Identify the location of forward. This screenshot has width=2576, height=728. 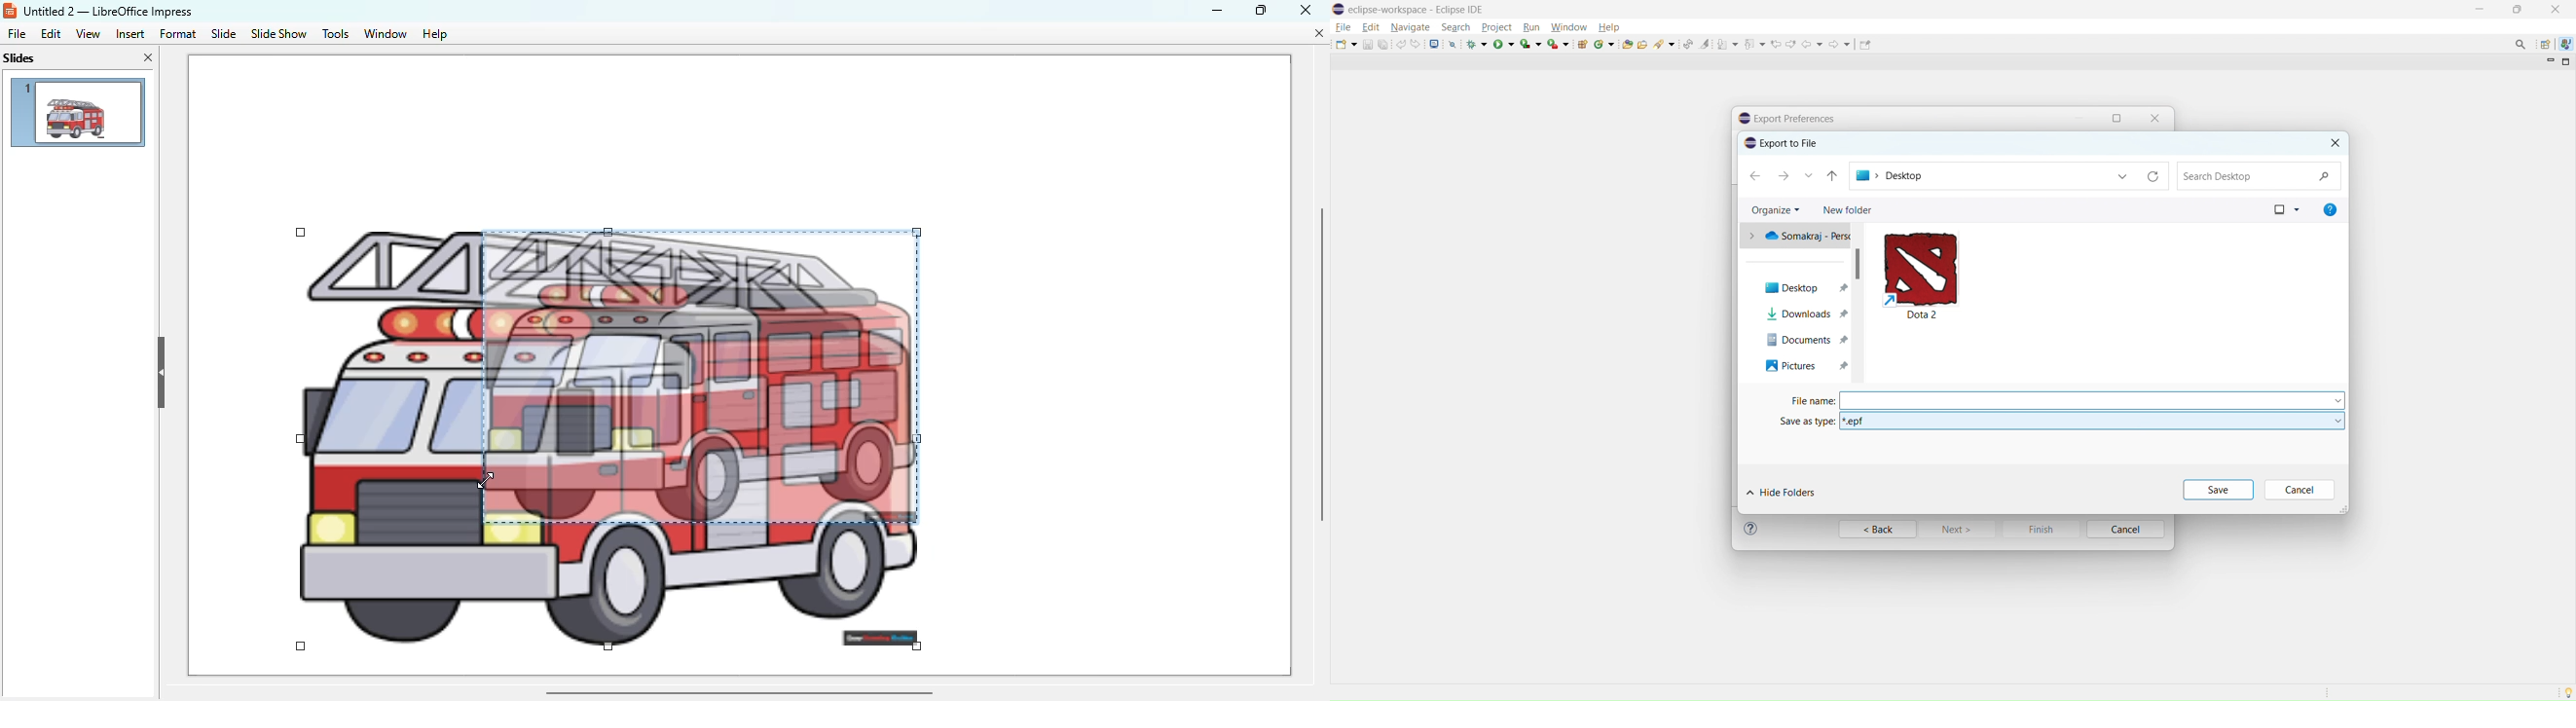
(1840, 44).